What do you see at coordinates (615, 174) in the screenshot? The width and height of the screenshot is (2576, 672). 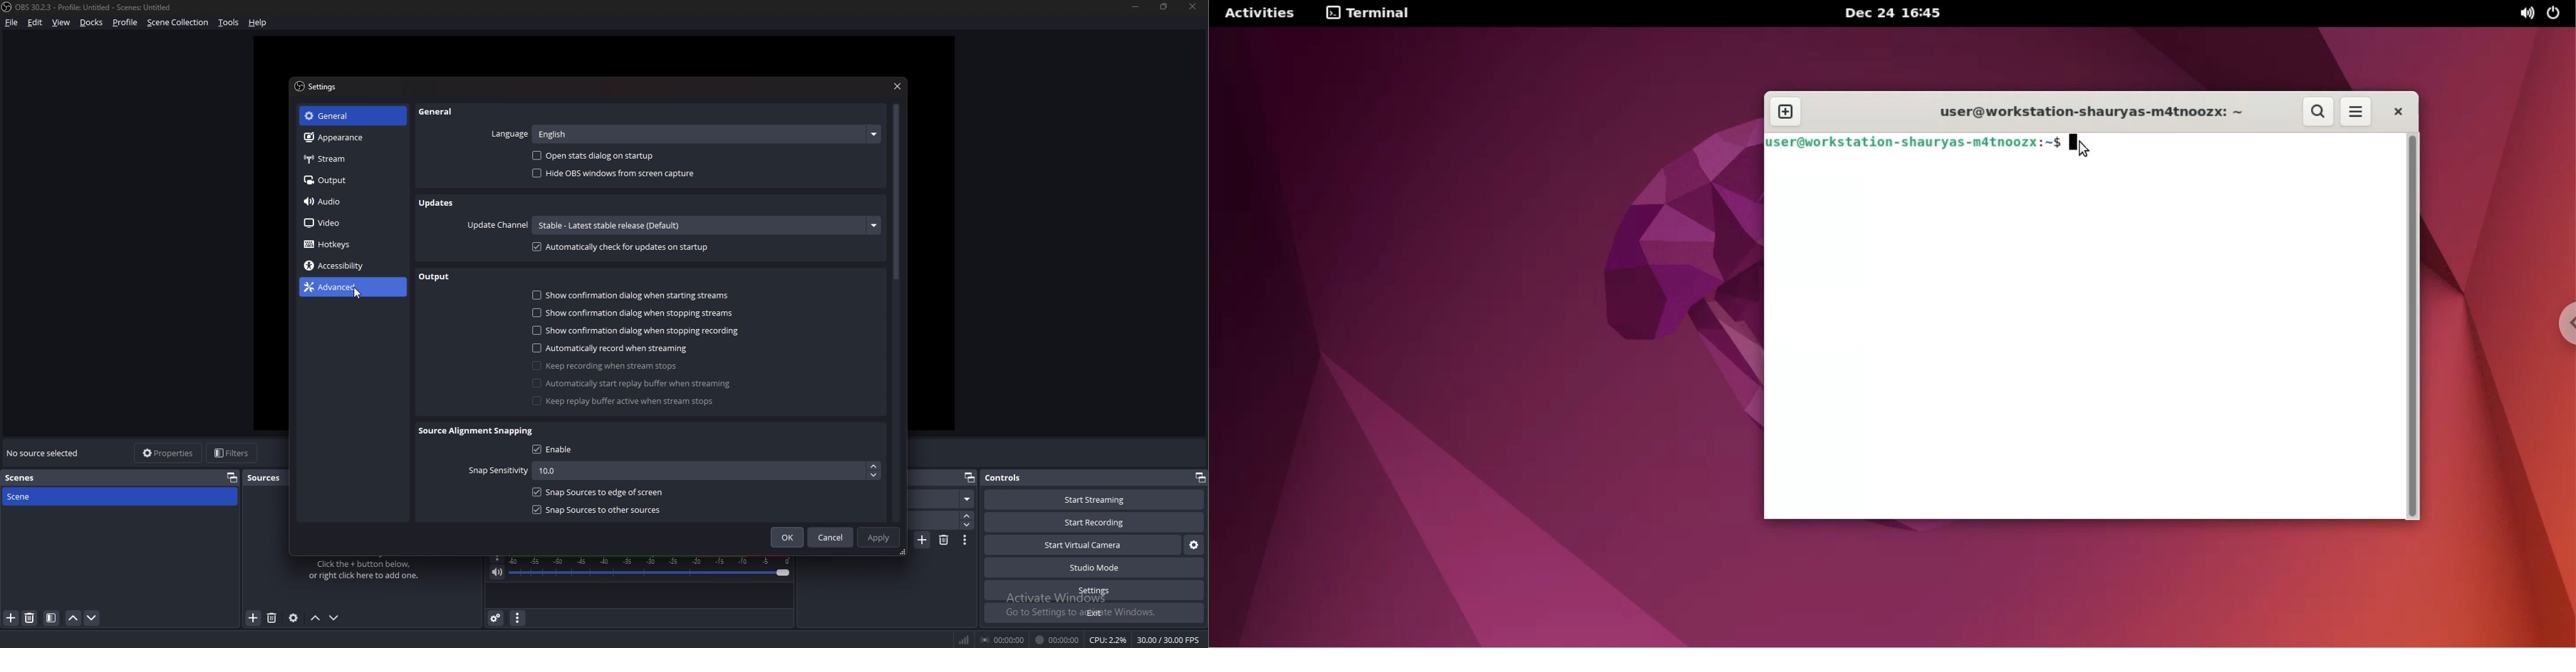 I see `hide OBS windows from screen capture` at bounding box center [615, 174].